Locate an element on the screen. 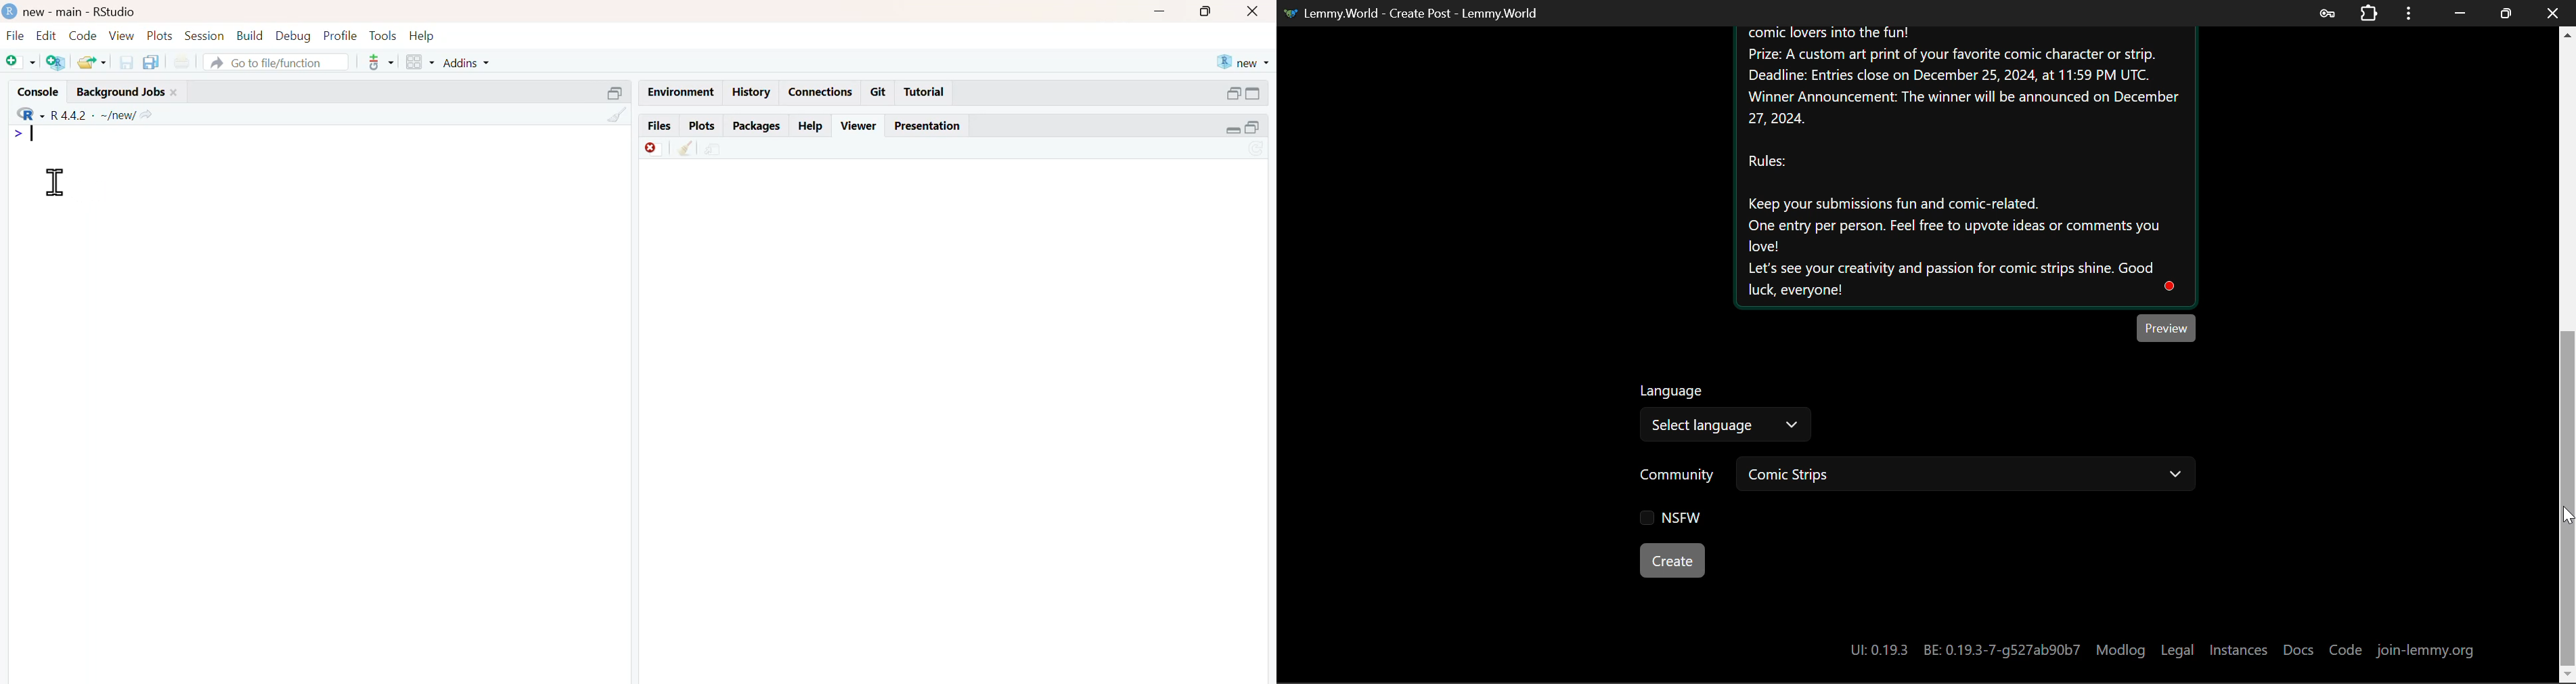  help is located at coordinates (811, 126).